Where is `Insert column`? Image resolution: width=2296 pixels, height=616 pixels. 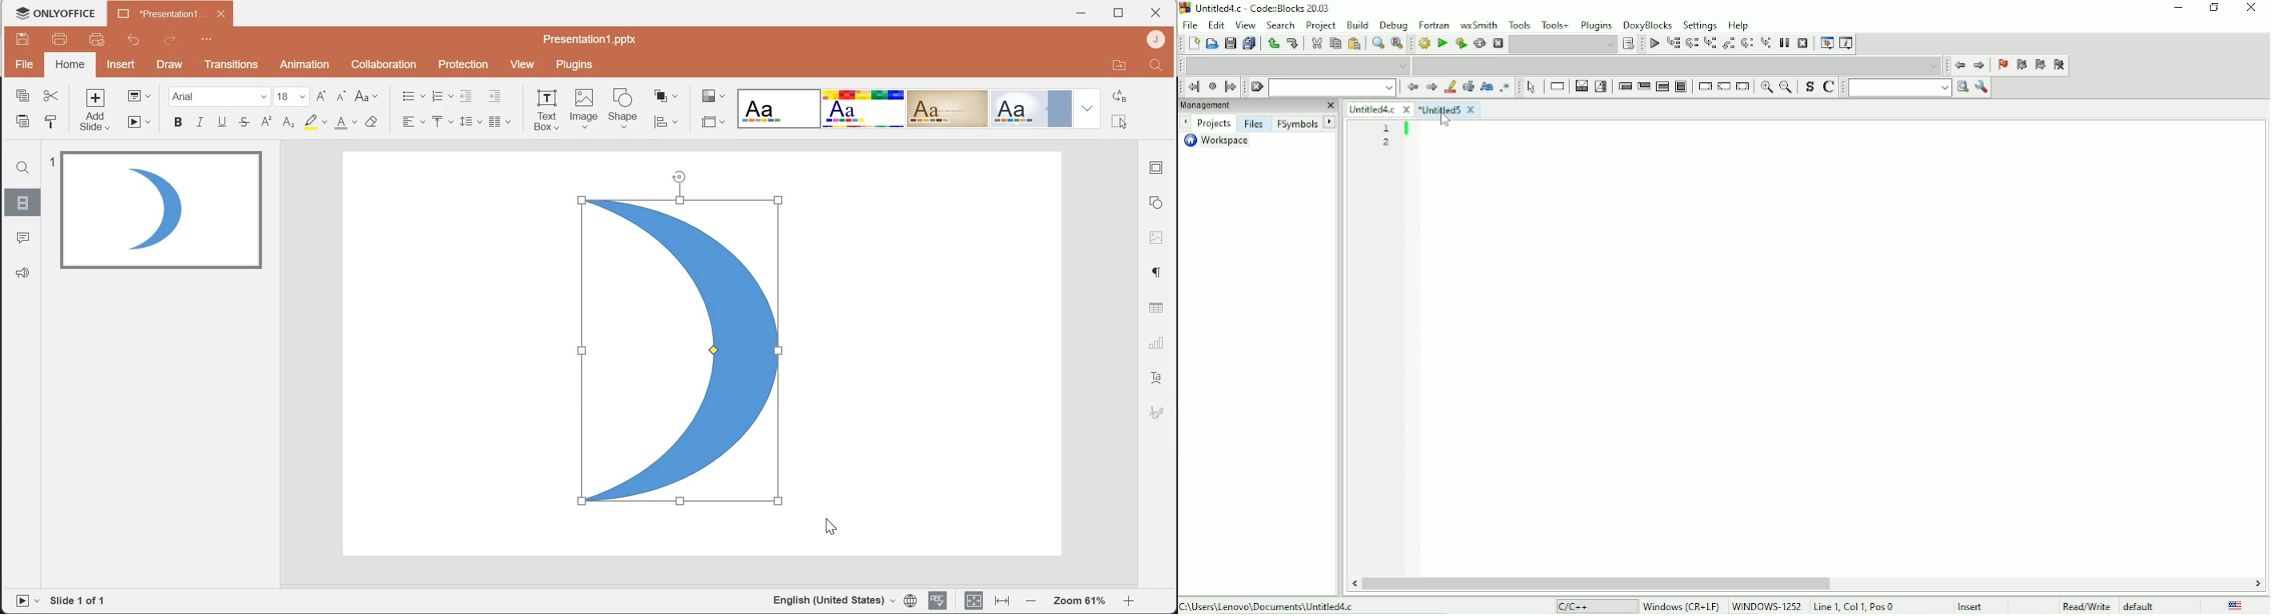 Insert column is located at coordinates (502, 122).